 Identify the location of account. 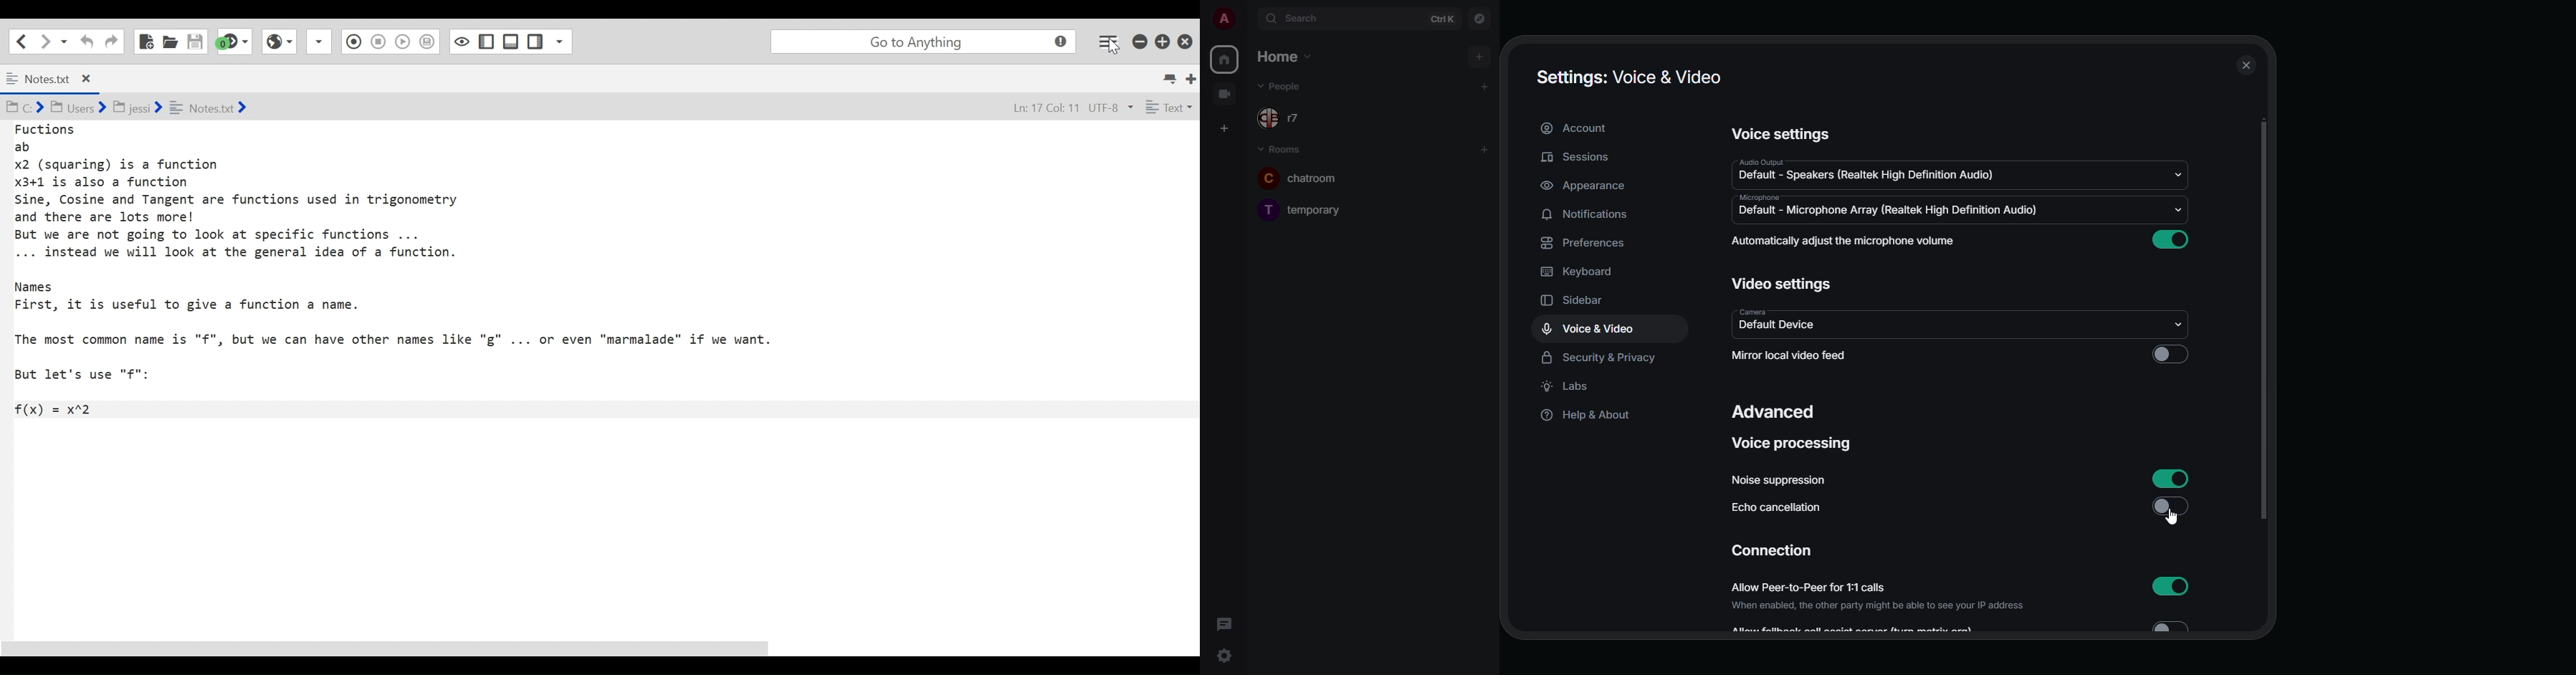
(1581, 129).